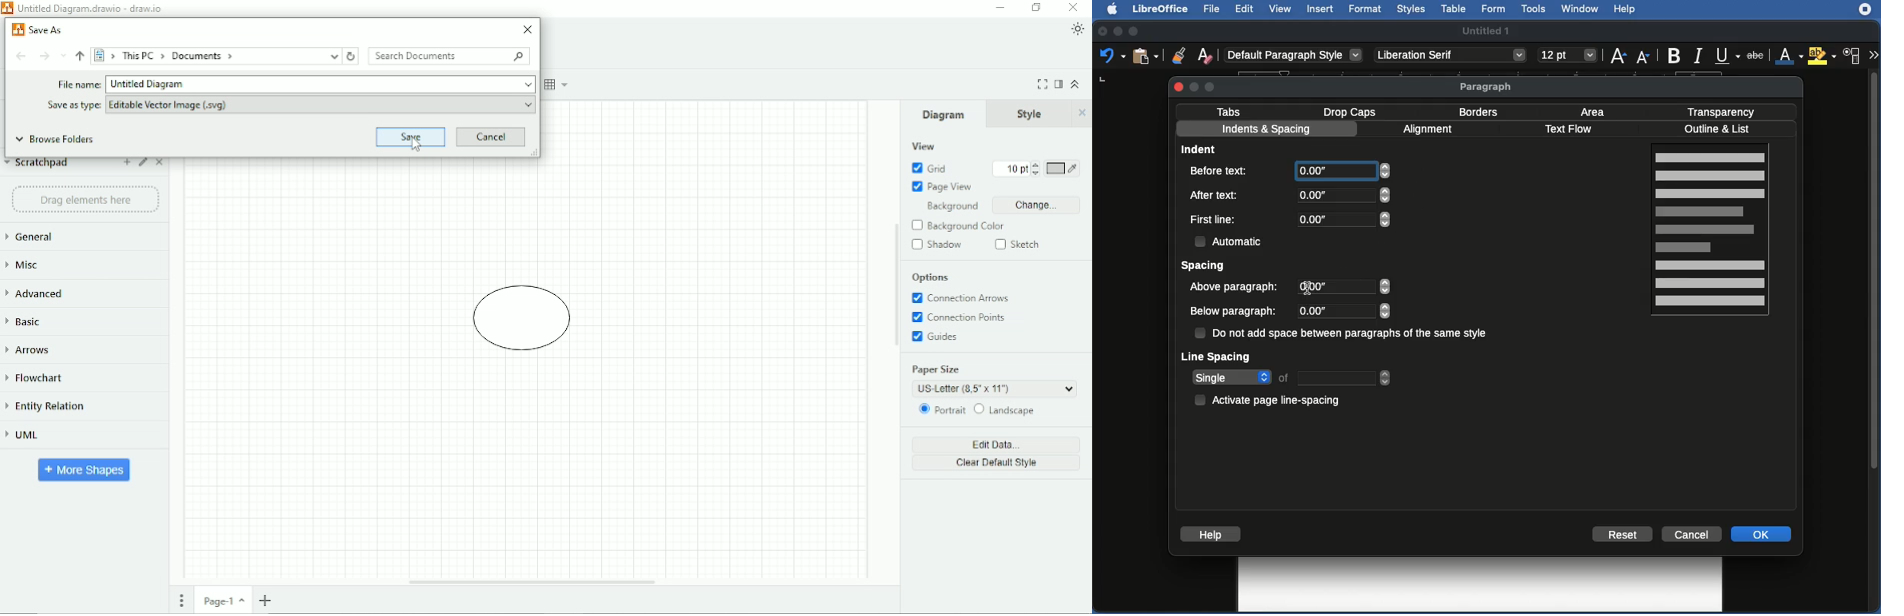  Describe the element at coordinates (1077, 84) in the screenshot. I see `Collapse/Expand` at that location.